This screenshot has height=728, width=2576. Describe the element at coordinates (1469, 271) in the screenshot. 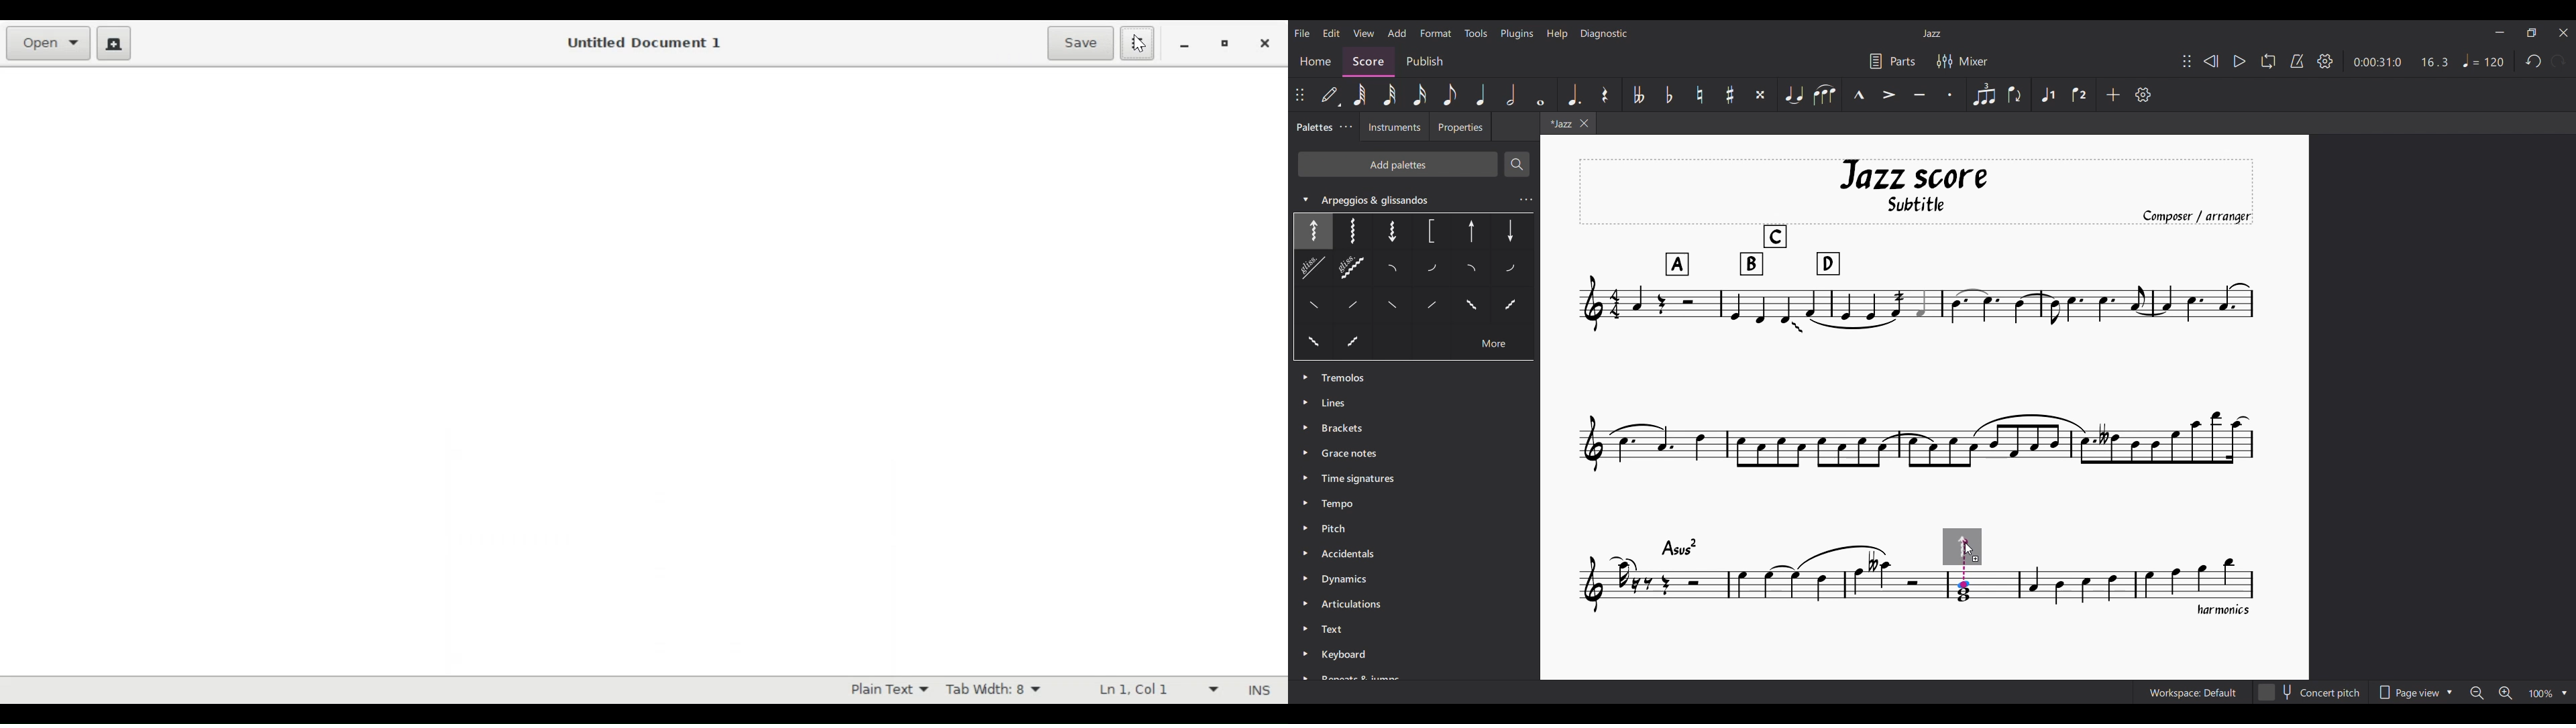

I see `` at that location.